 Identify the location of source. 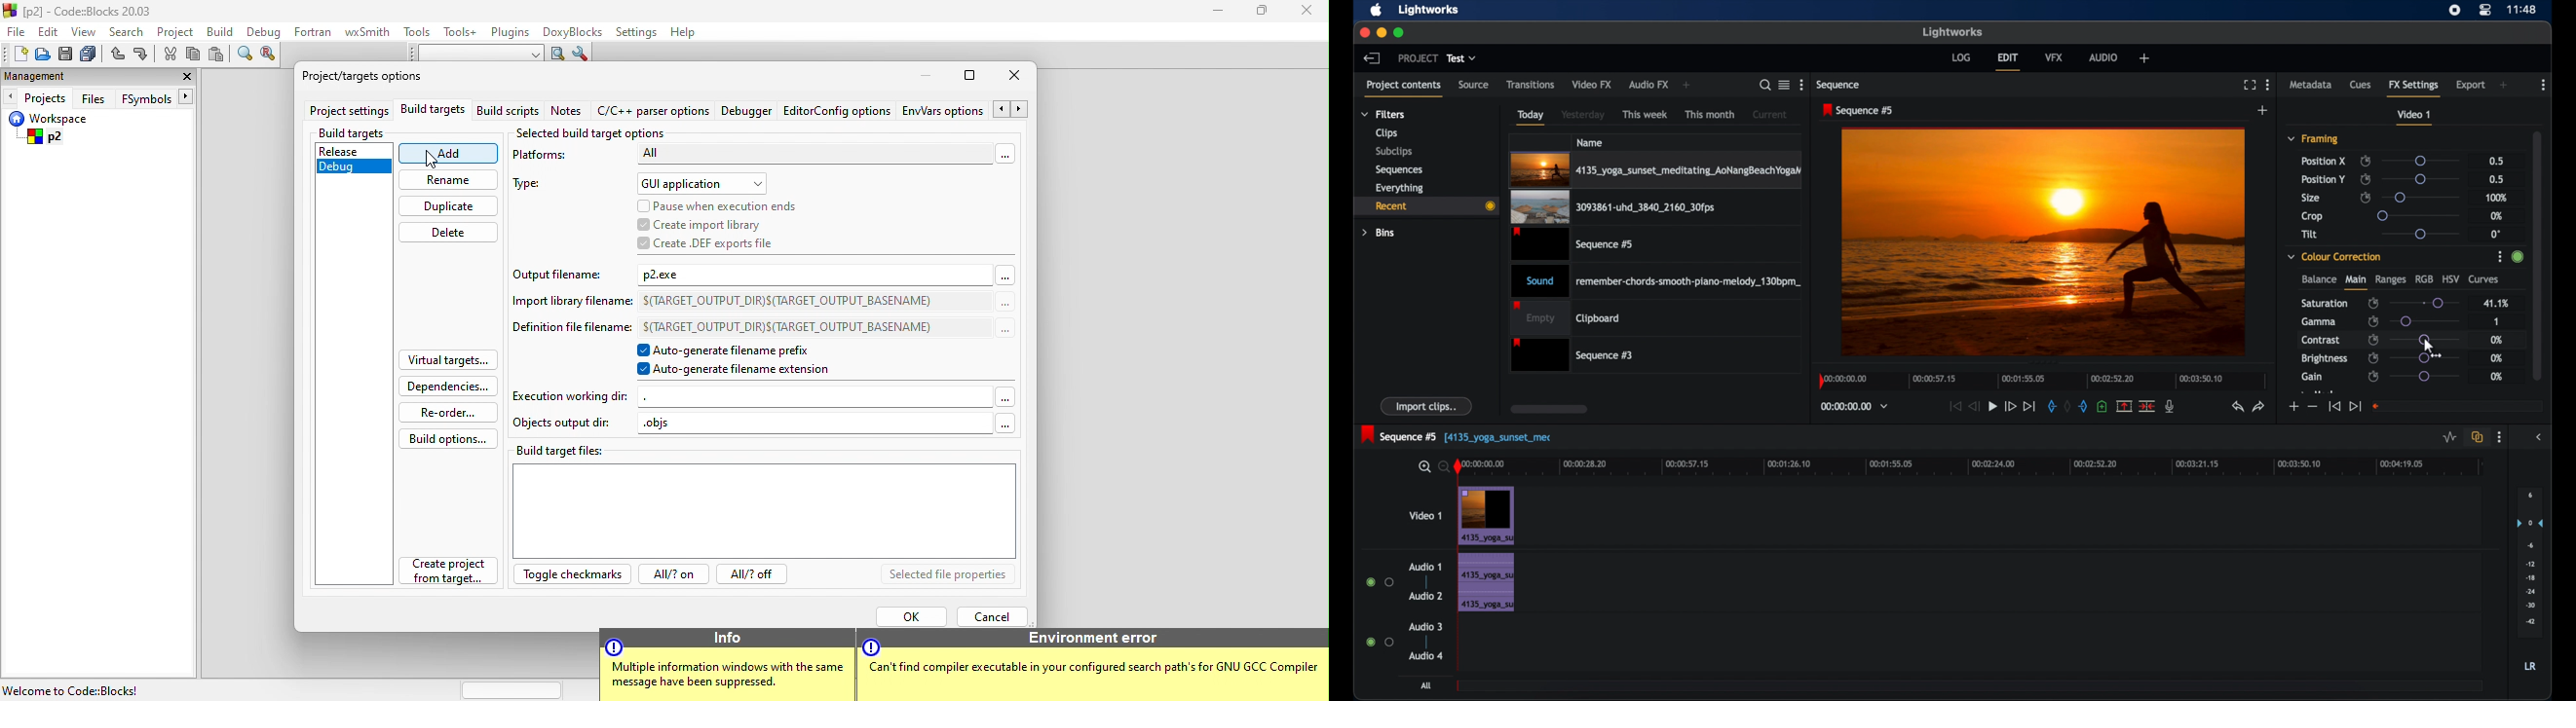
(1474, 85).